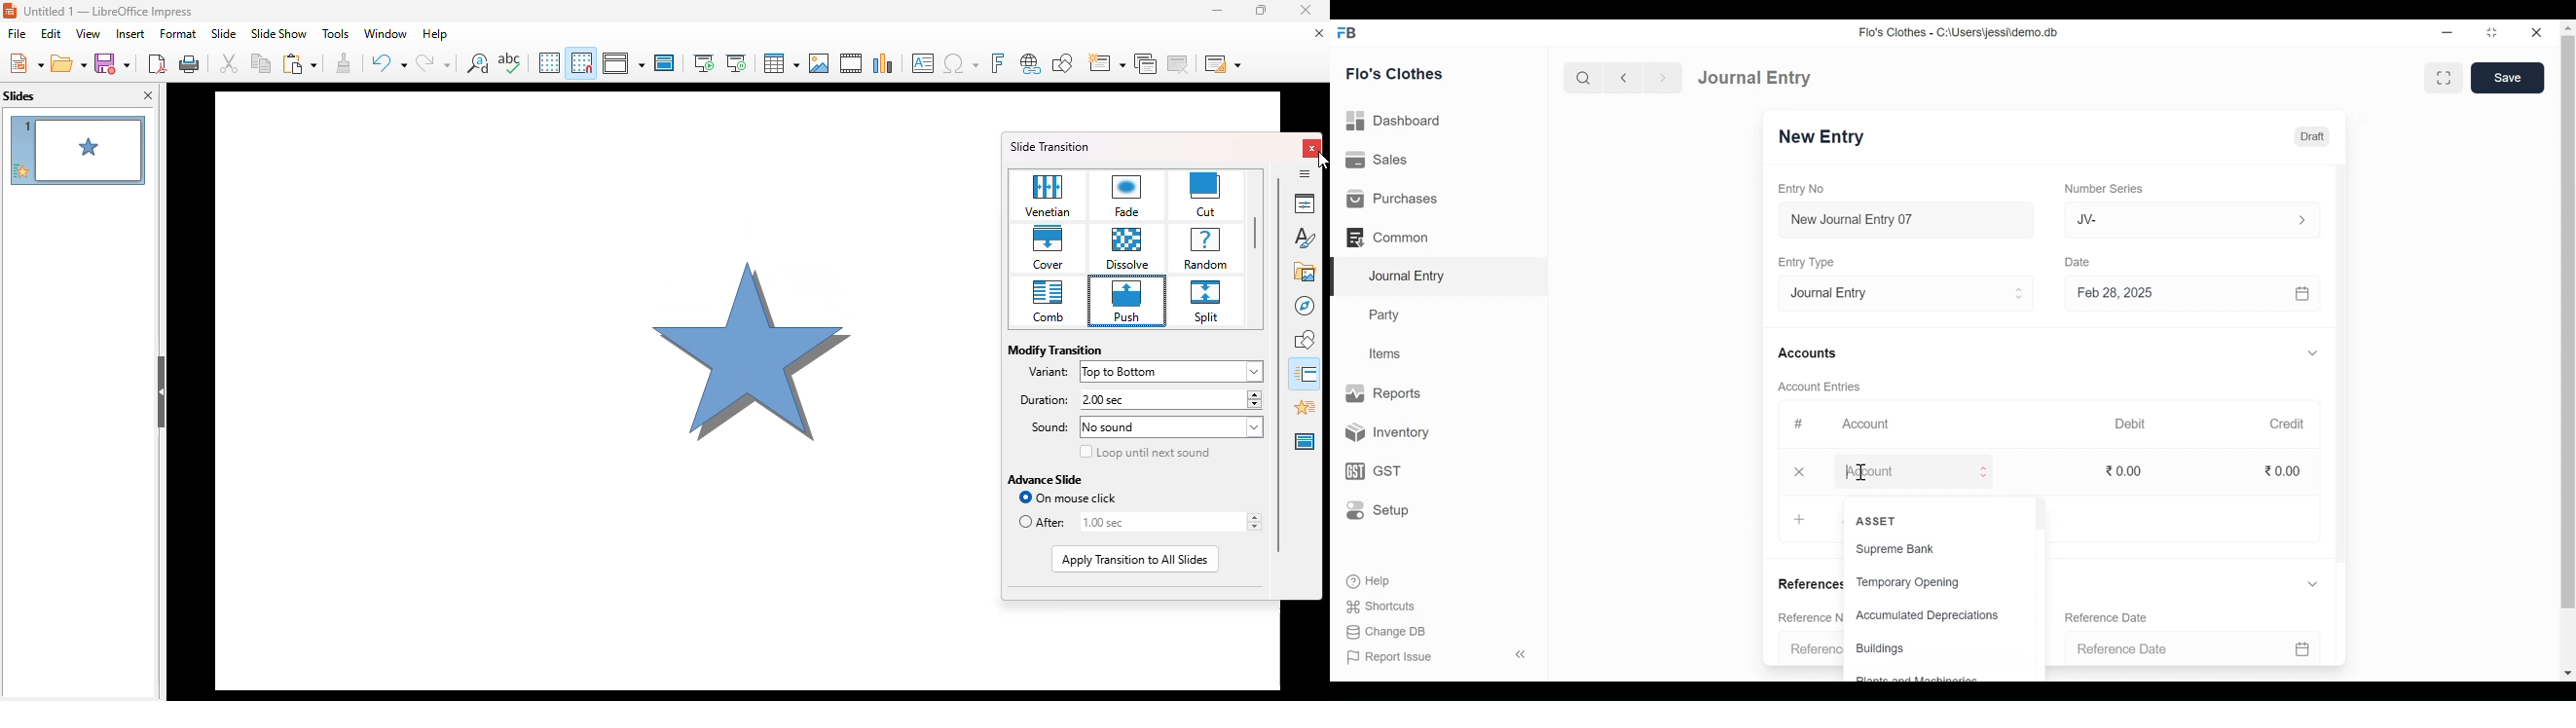  What do you see at coordinates (2296, 424) in the screenshot?
I see `Credit` at bounding box center [2296, 424].